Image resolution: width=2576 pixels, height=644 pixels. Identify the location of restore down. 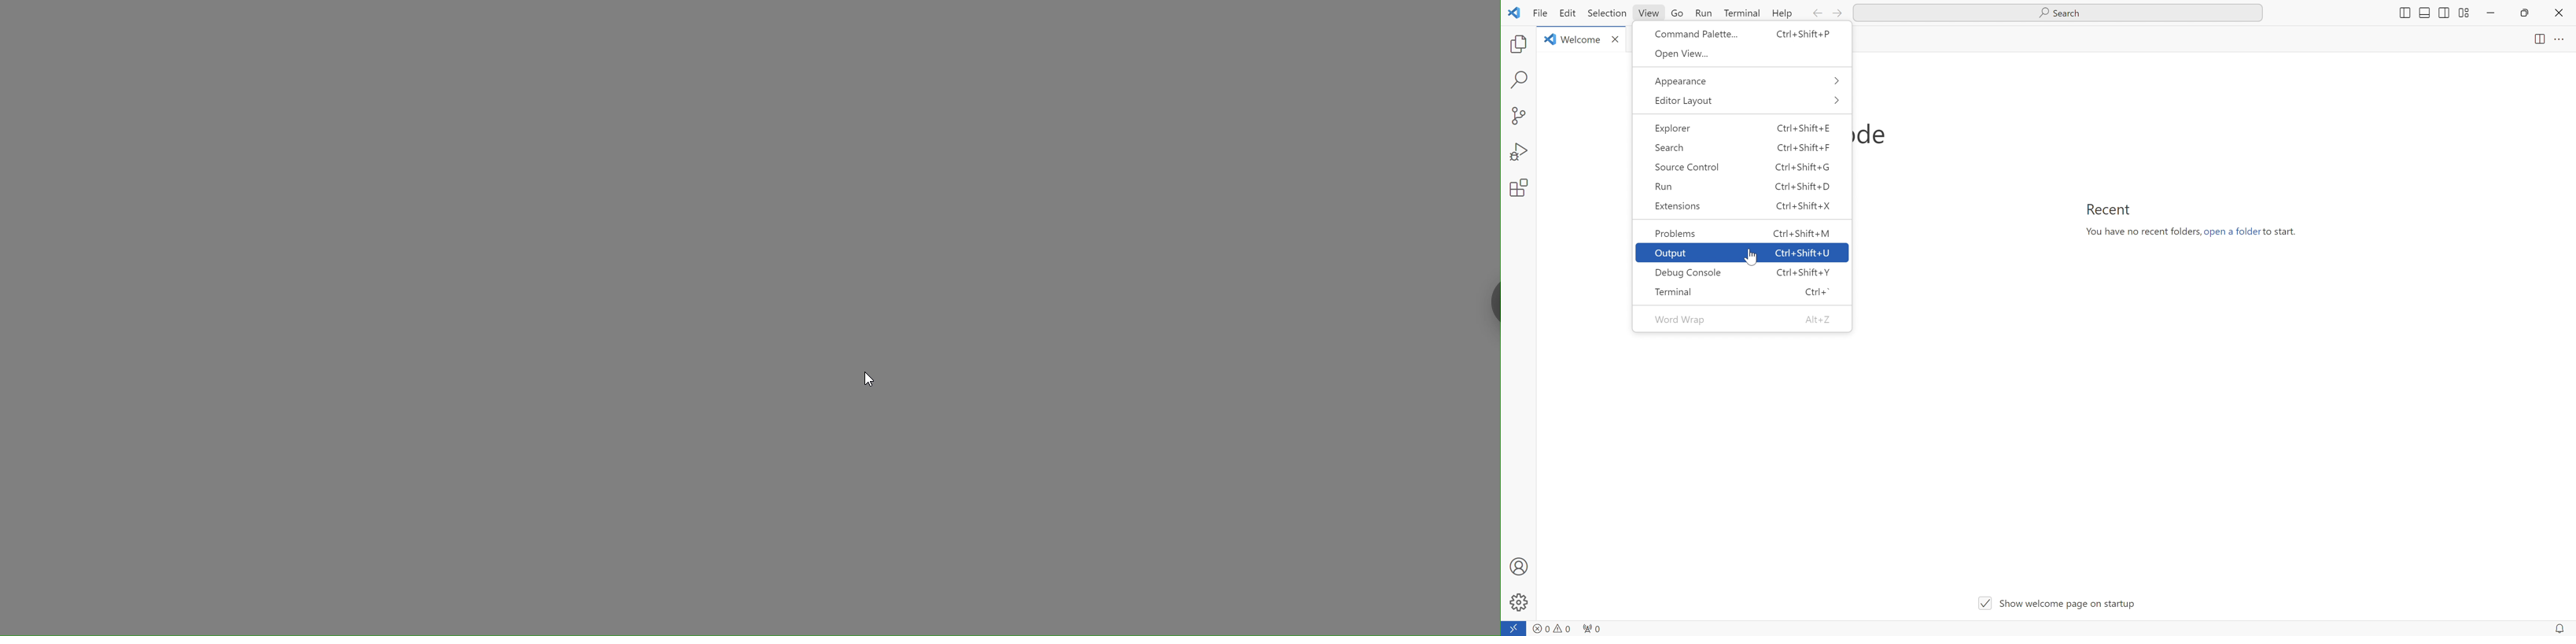
(2529, 15).